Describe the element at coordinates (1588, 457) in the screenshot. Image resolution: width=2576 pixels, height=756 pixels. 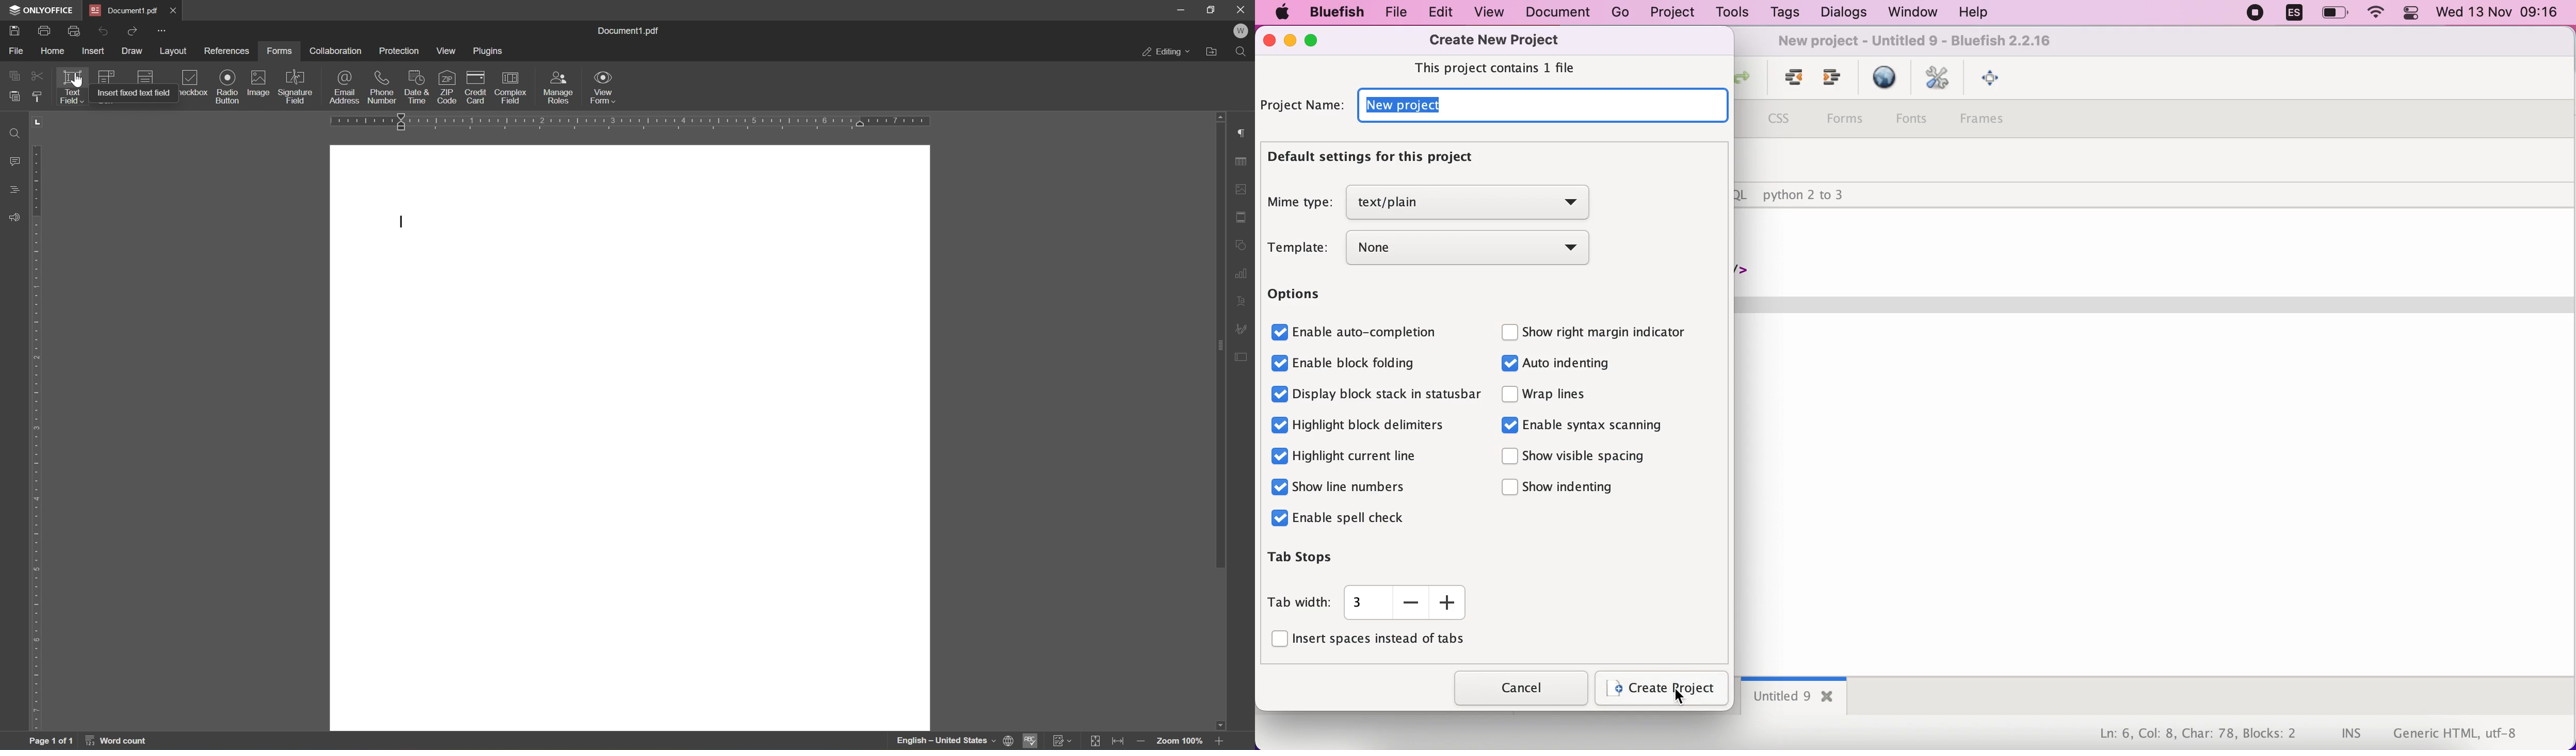
I see `show visible spacing` at that location.